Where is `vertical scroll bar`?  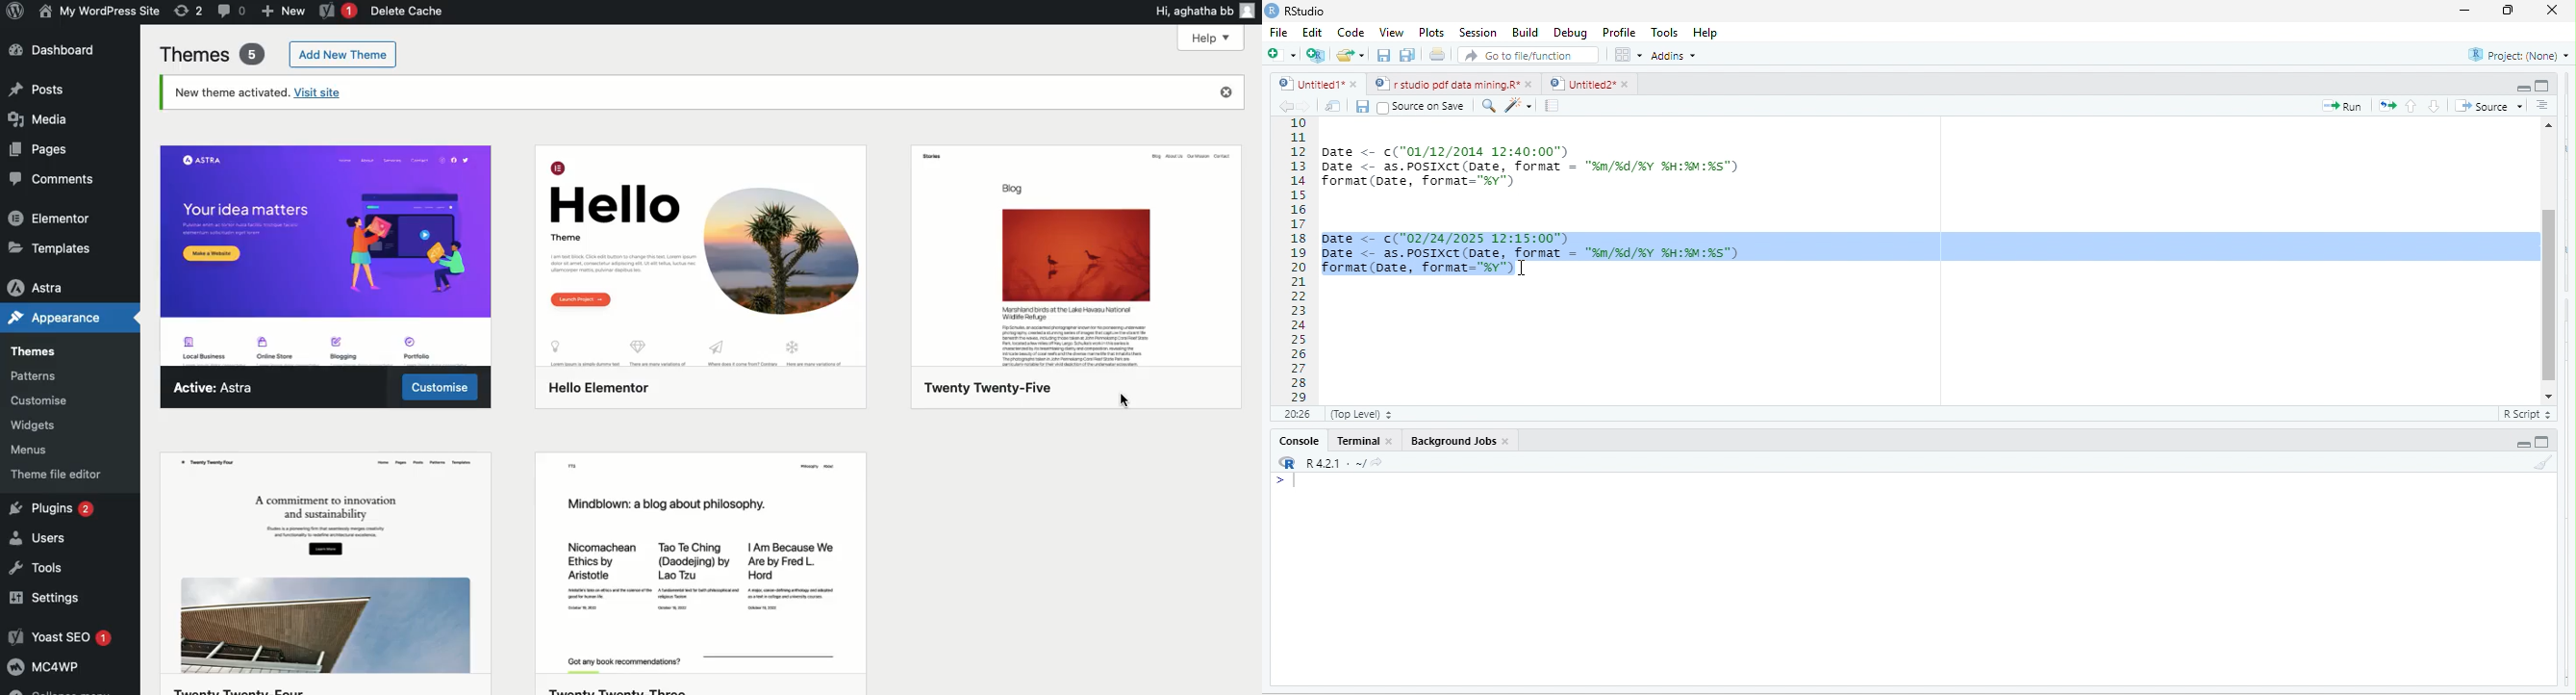 vertical scroll bar is located at coordinates (2548, 258).